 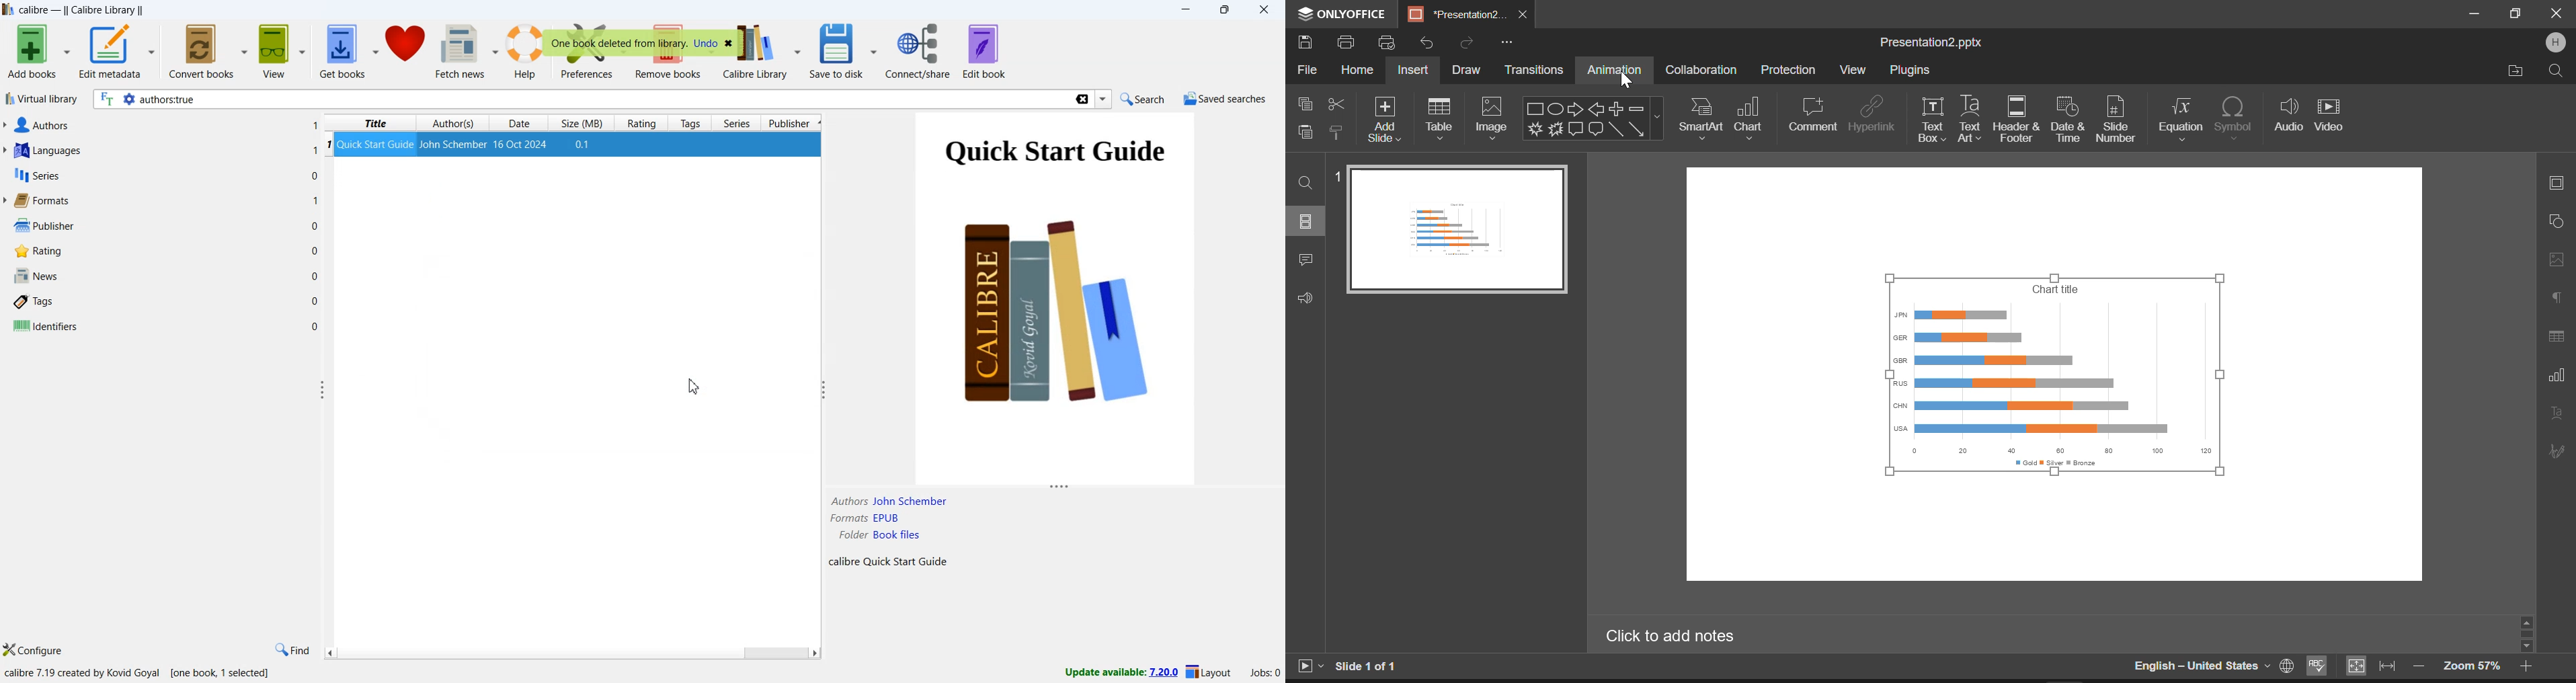 What do you see at coordinates (323, 390) in the screenshot?
I see `customize width` at bounding box center [323, 390].